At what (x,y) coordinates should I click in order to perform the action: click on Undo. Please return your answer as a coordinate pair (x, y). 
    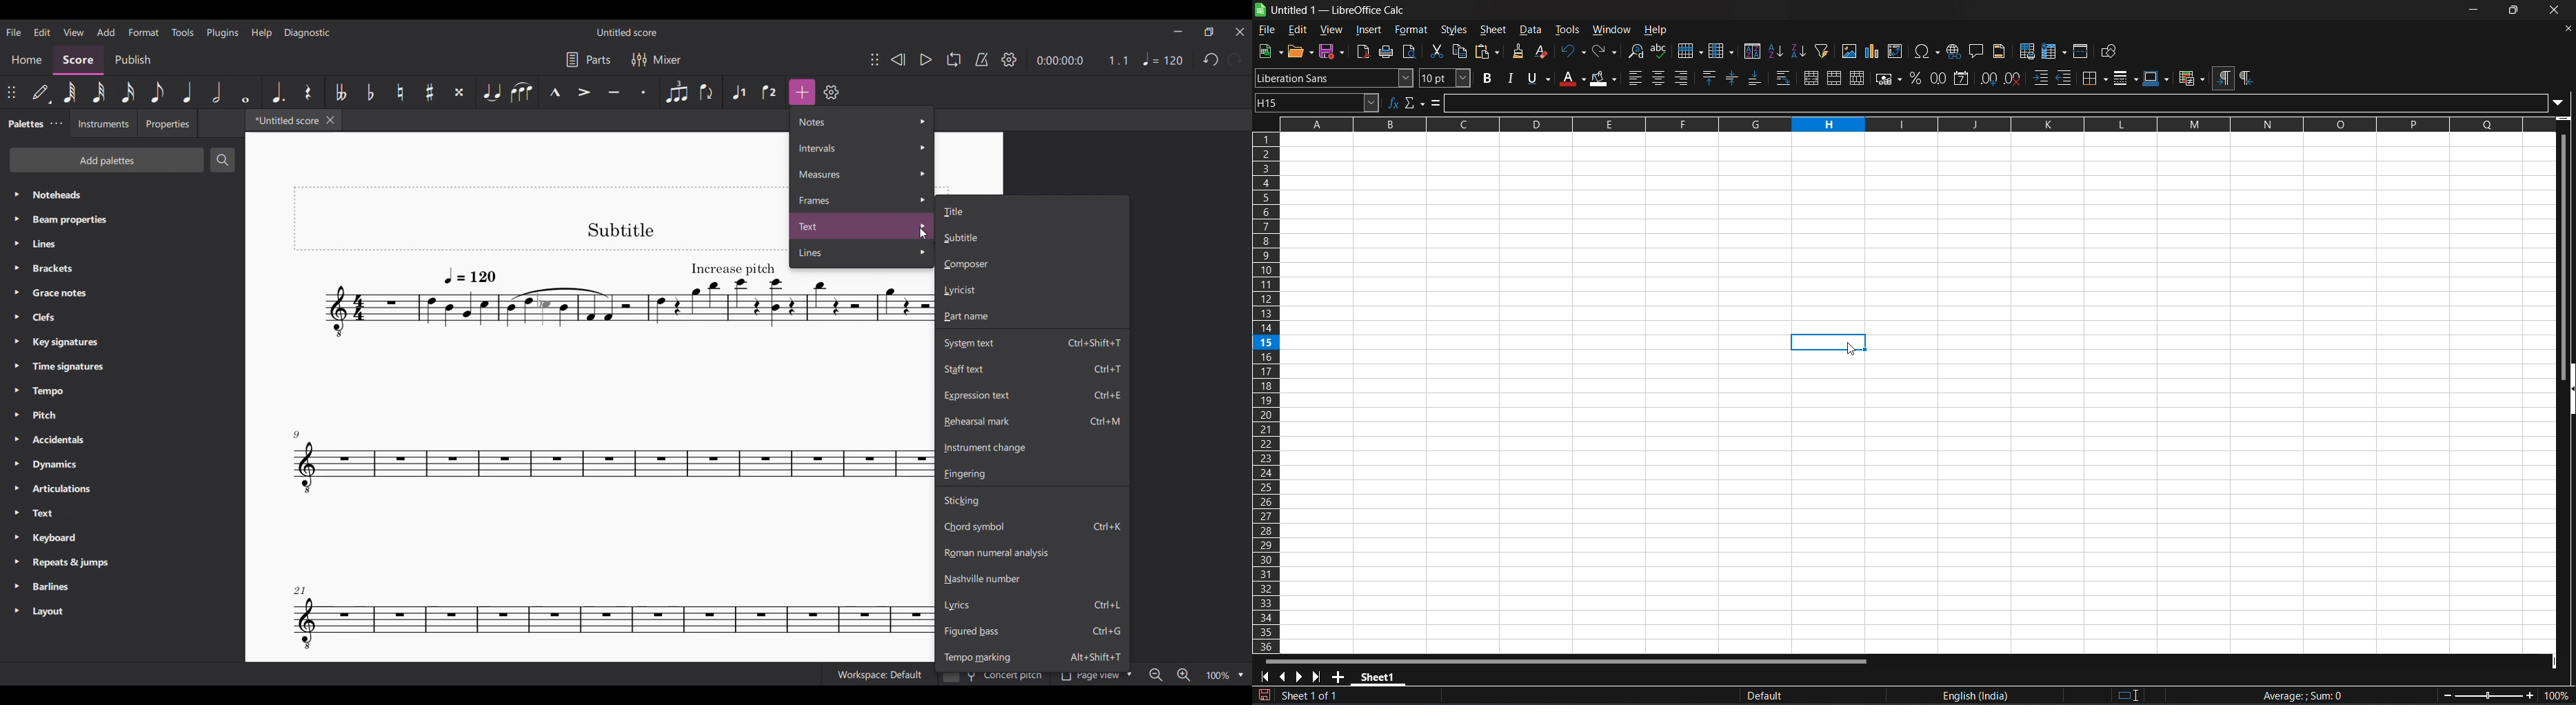
    Looking at the image, I should click on (1212, 60).